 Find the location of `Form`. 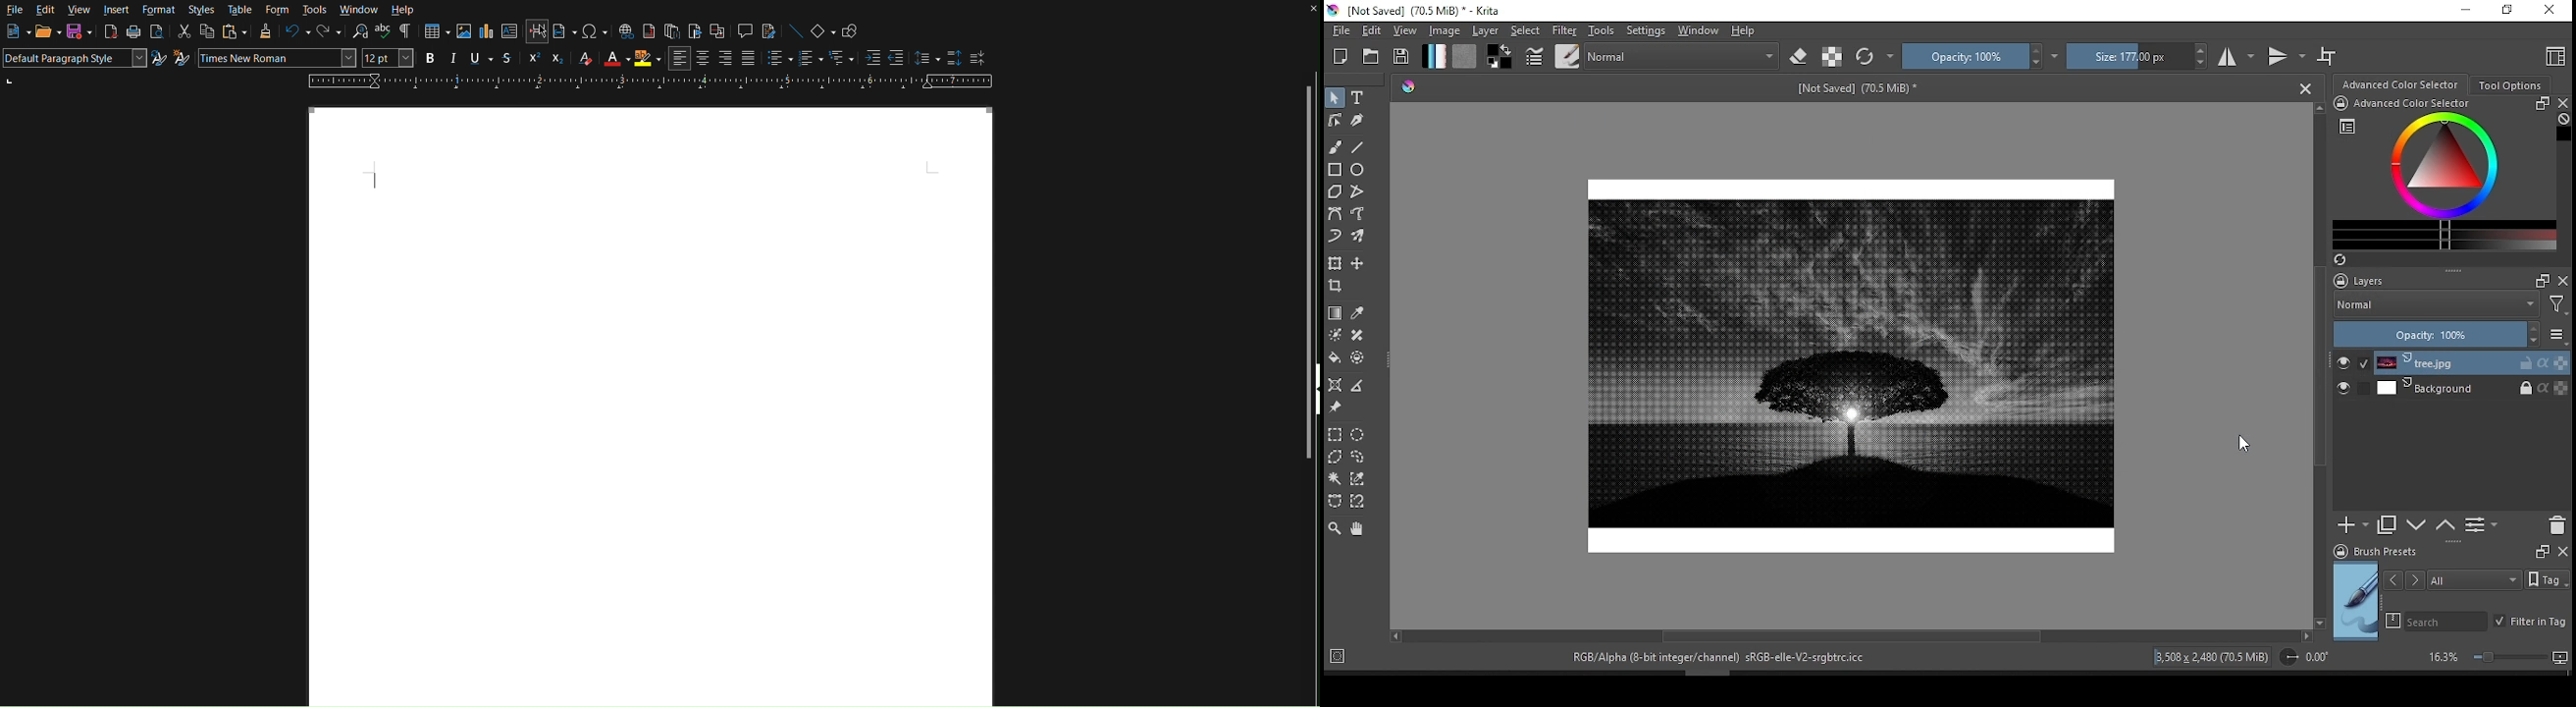

Form is located at coordinates (275, 10).